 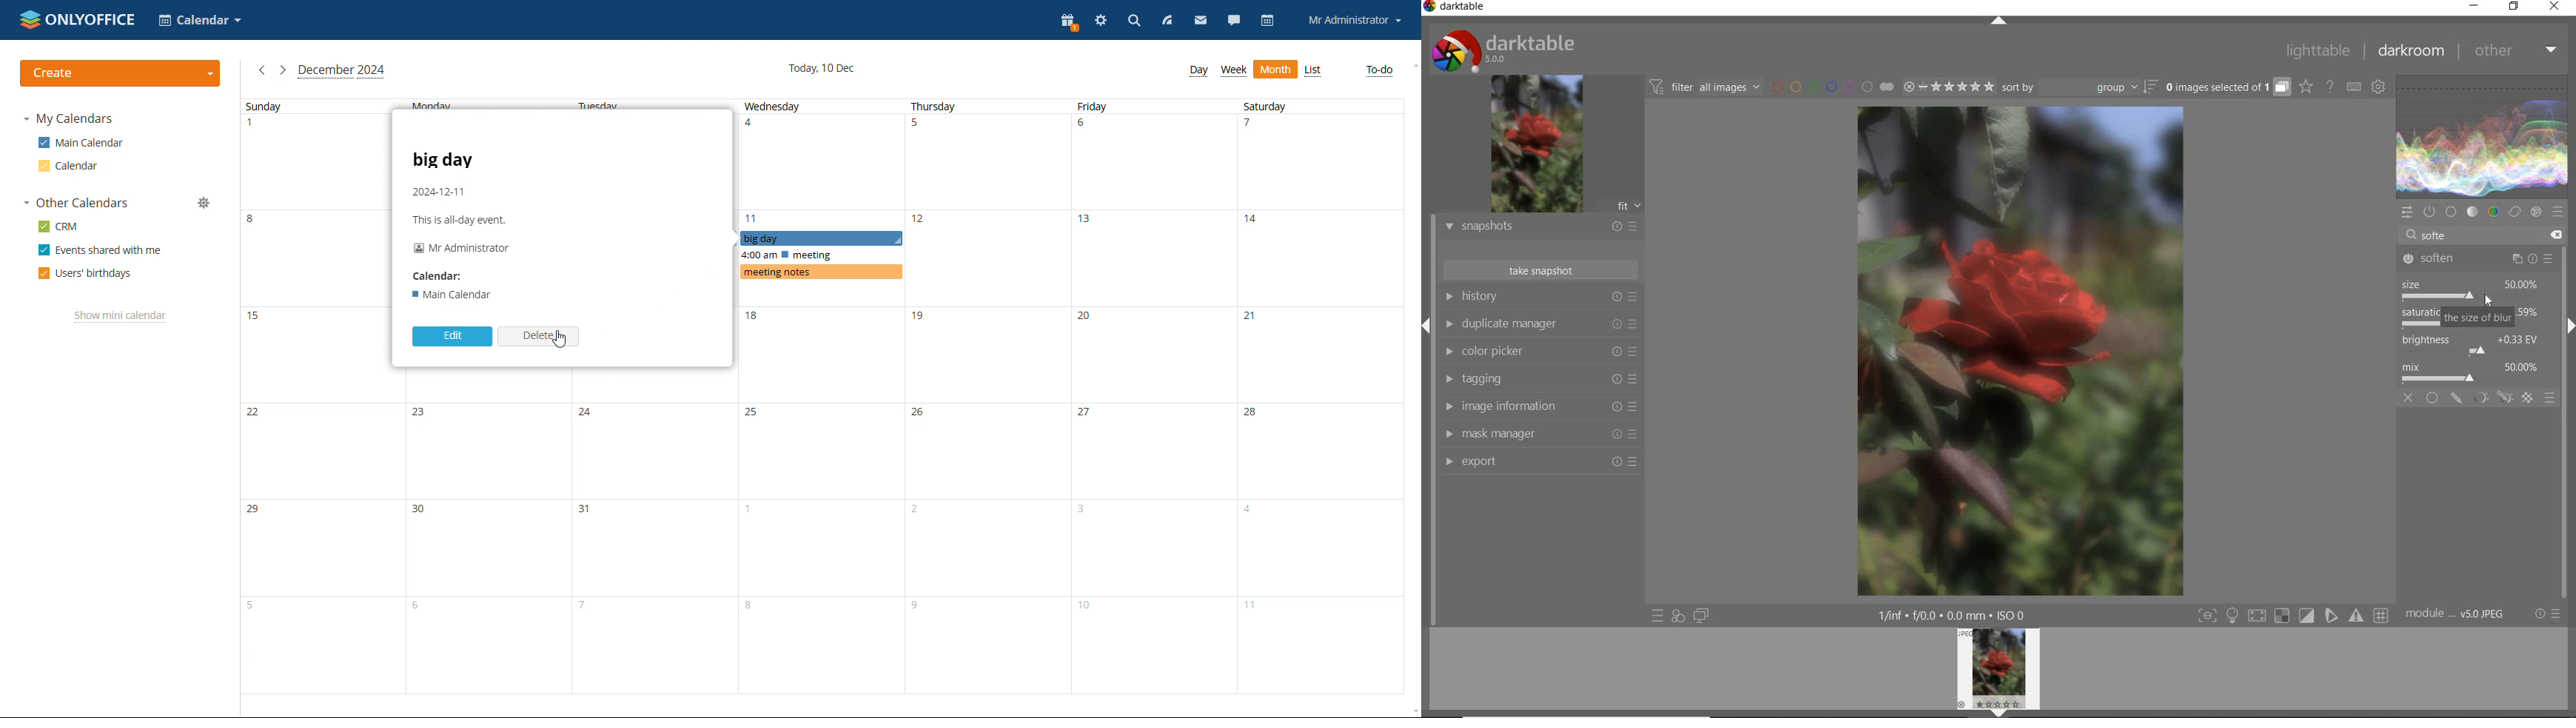 What do you see at coordinates (1831, 88) in the screenshot?
I see `filter images by color labels` at bounding box center [1831, 88].